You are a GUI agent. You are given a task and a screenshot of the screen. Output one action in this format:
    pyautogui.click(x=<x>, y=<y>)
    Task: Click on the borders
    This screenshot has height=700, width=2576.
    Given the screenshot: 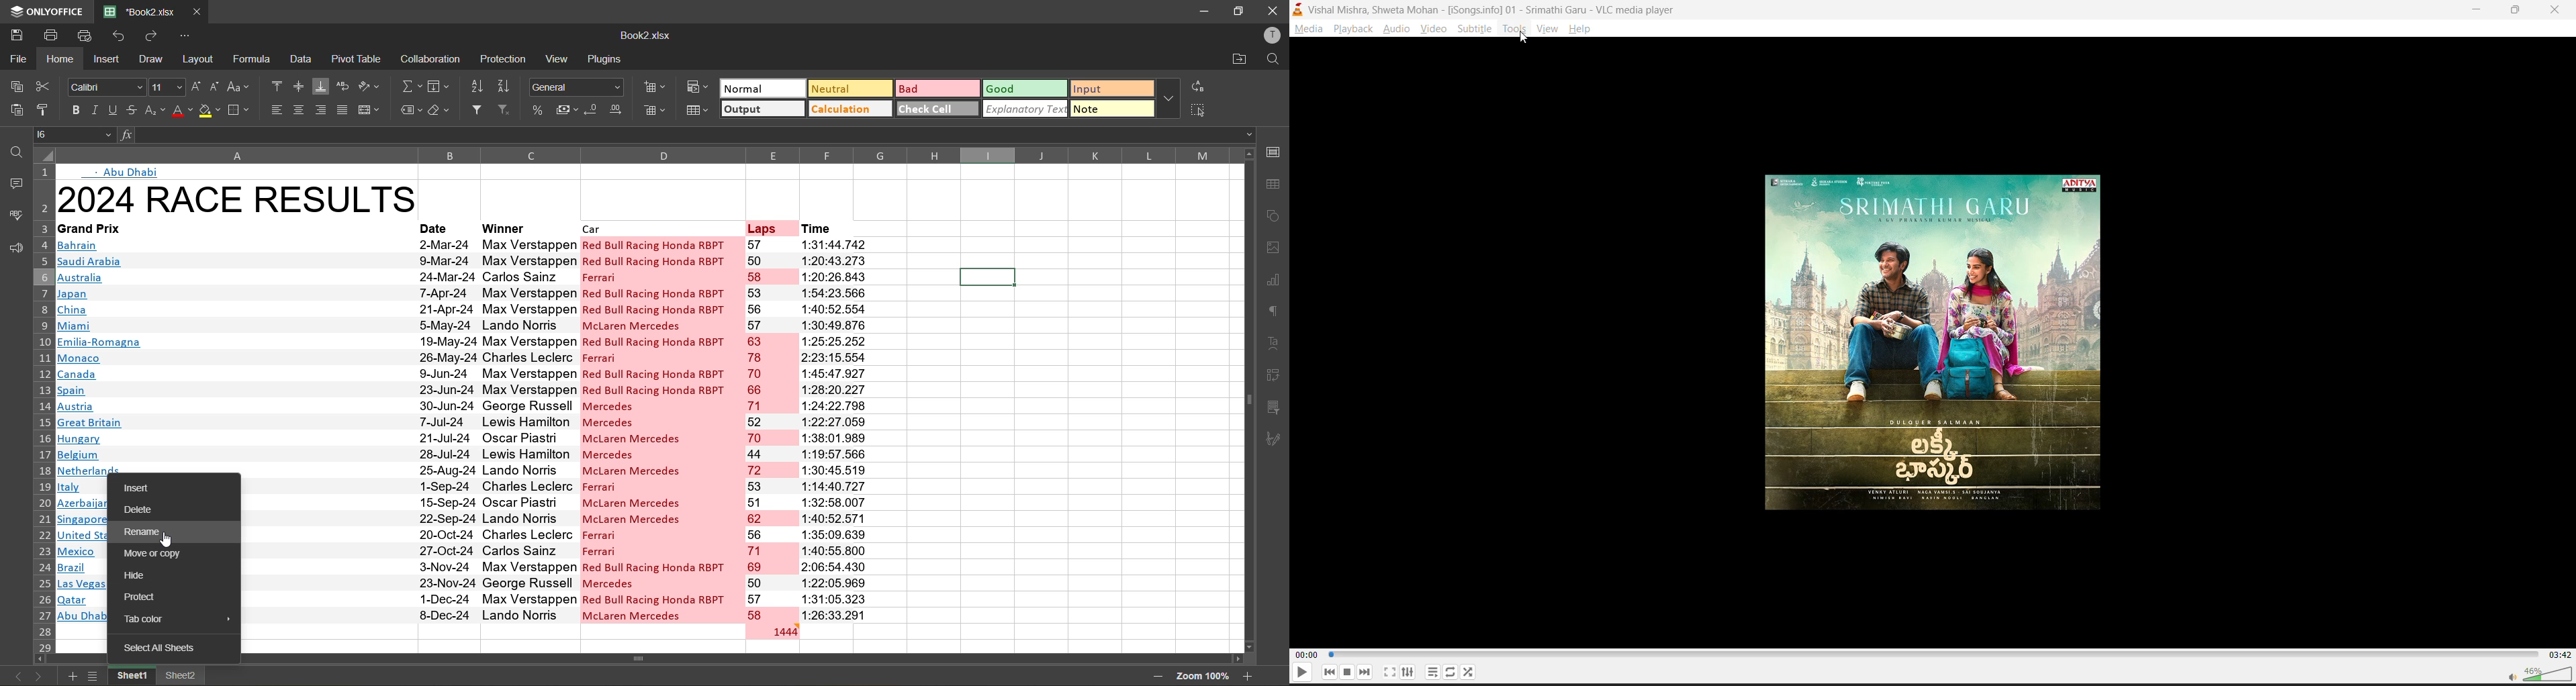 What is the action you would take?
    pyautogui.click(x=240, y=109)
    